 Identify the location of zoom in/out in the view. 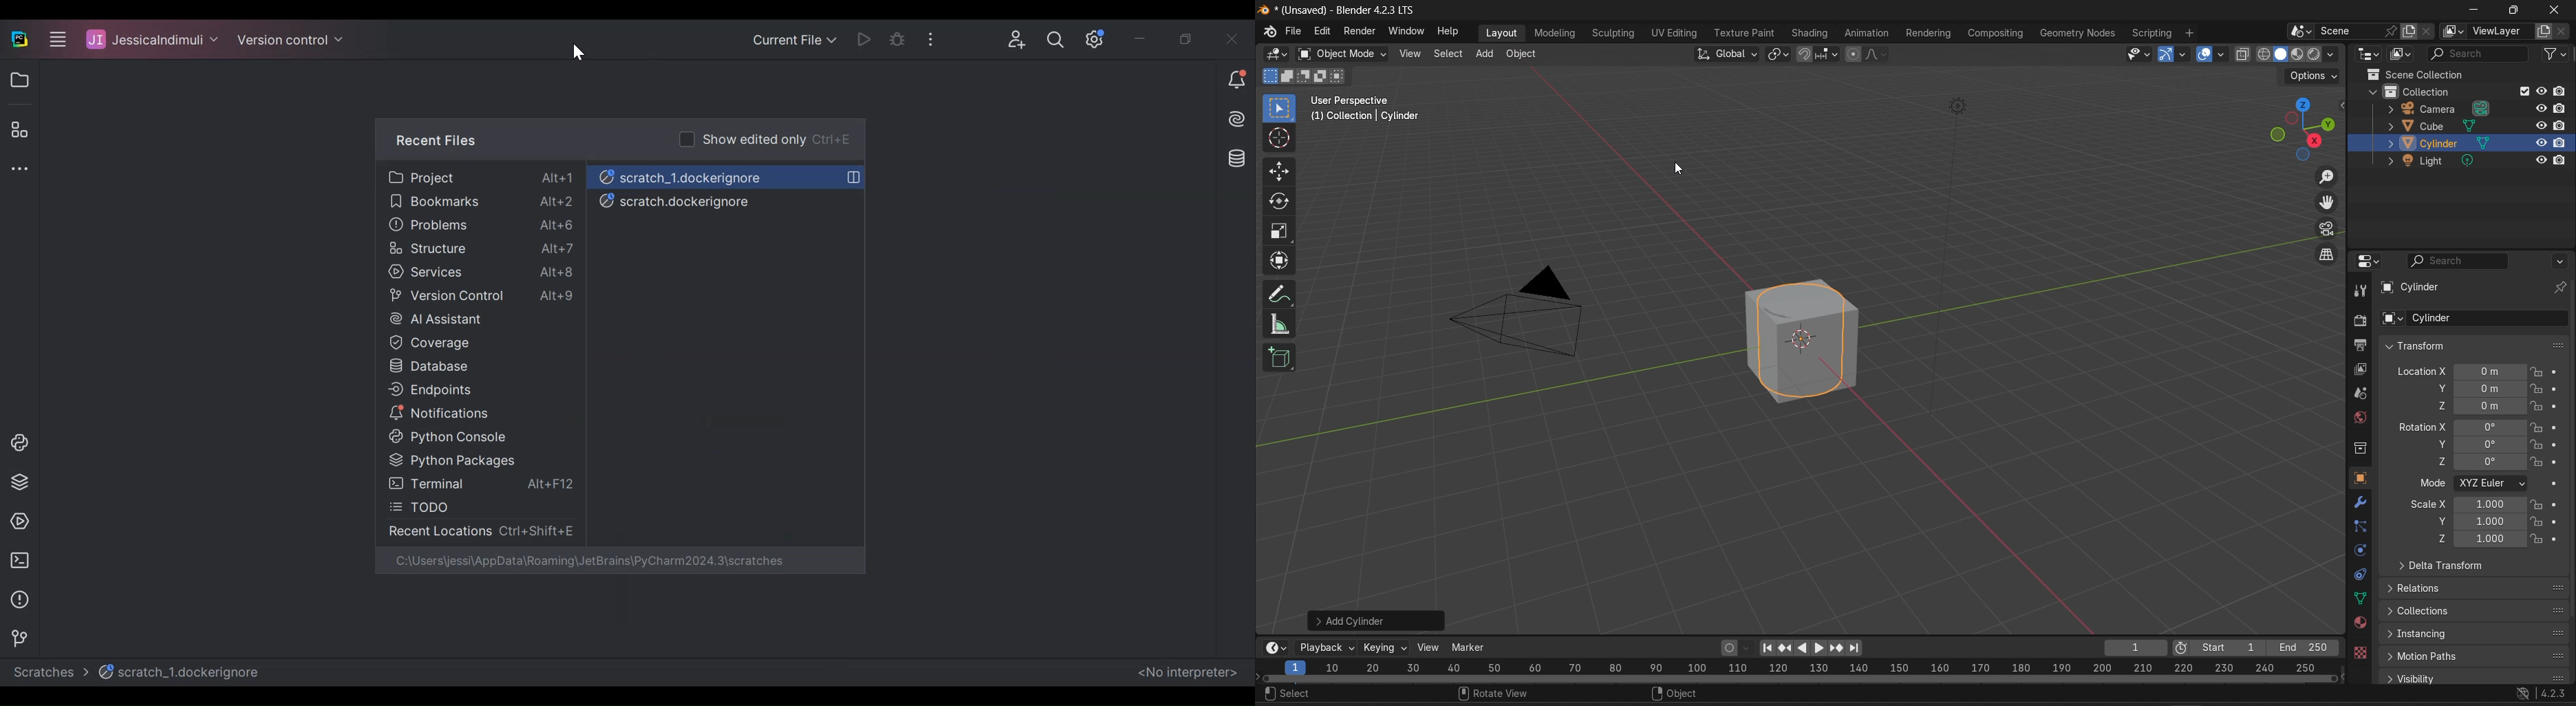
(2328, 176).